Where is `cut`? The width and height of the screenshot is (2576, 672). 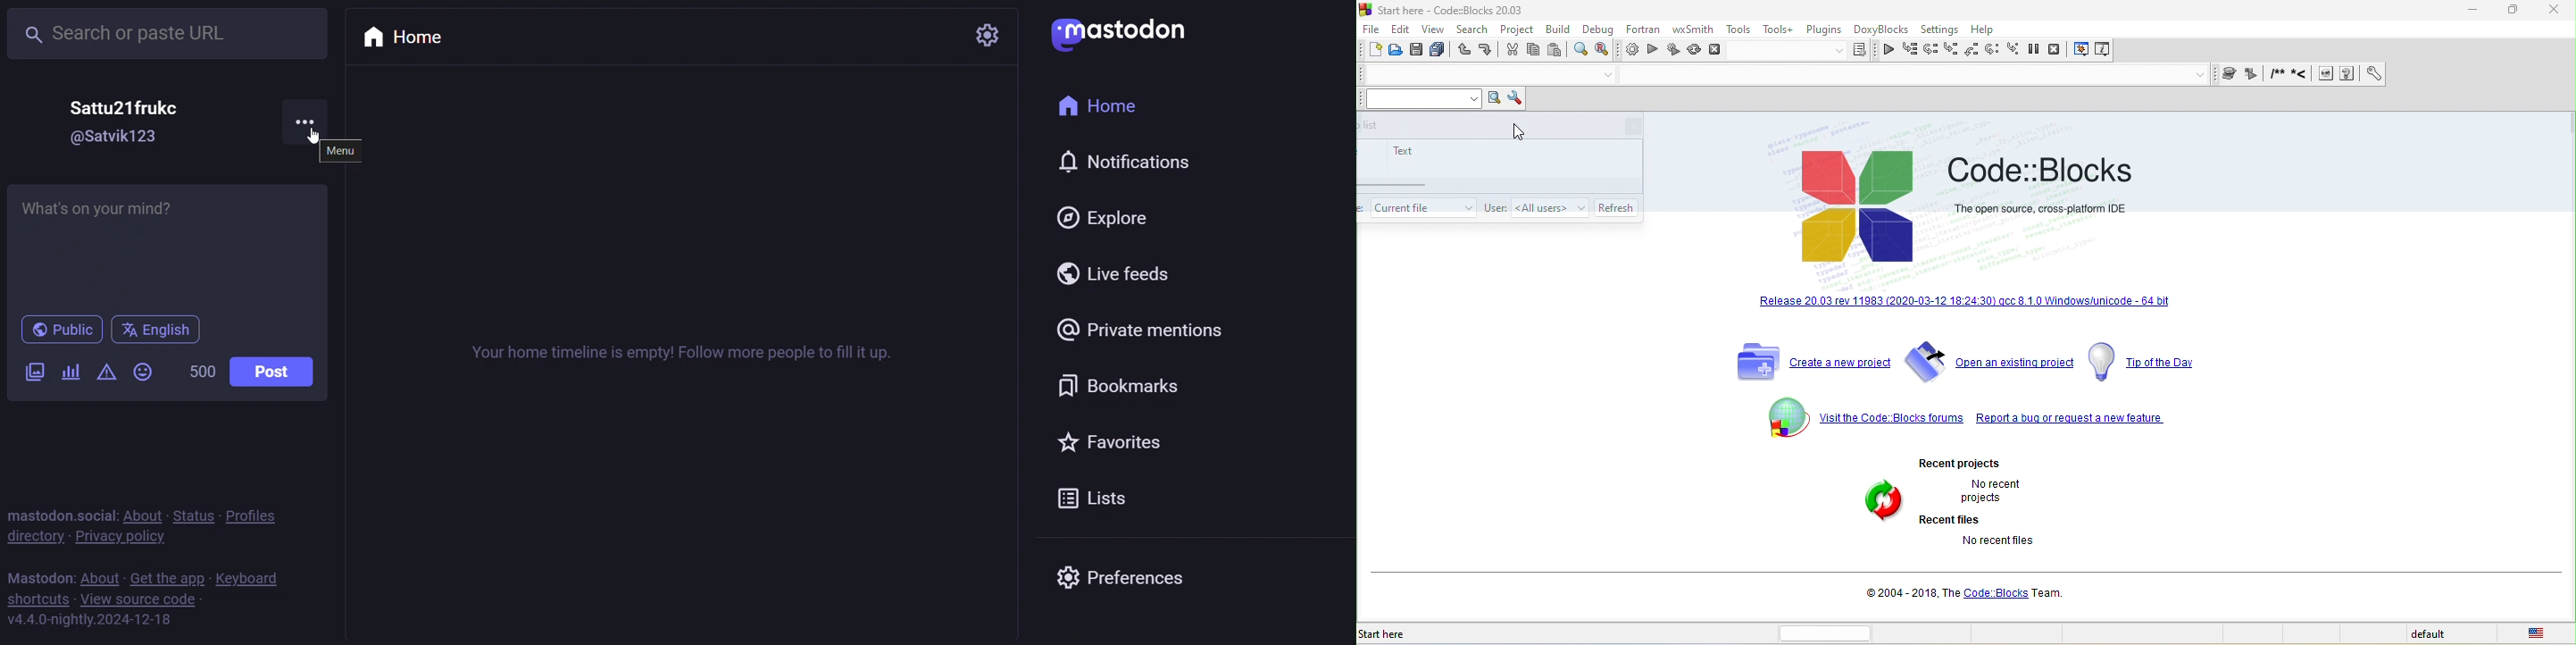
cut is located at coordinates (1510, 52).